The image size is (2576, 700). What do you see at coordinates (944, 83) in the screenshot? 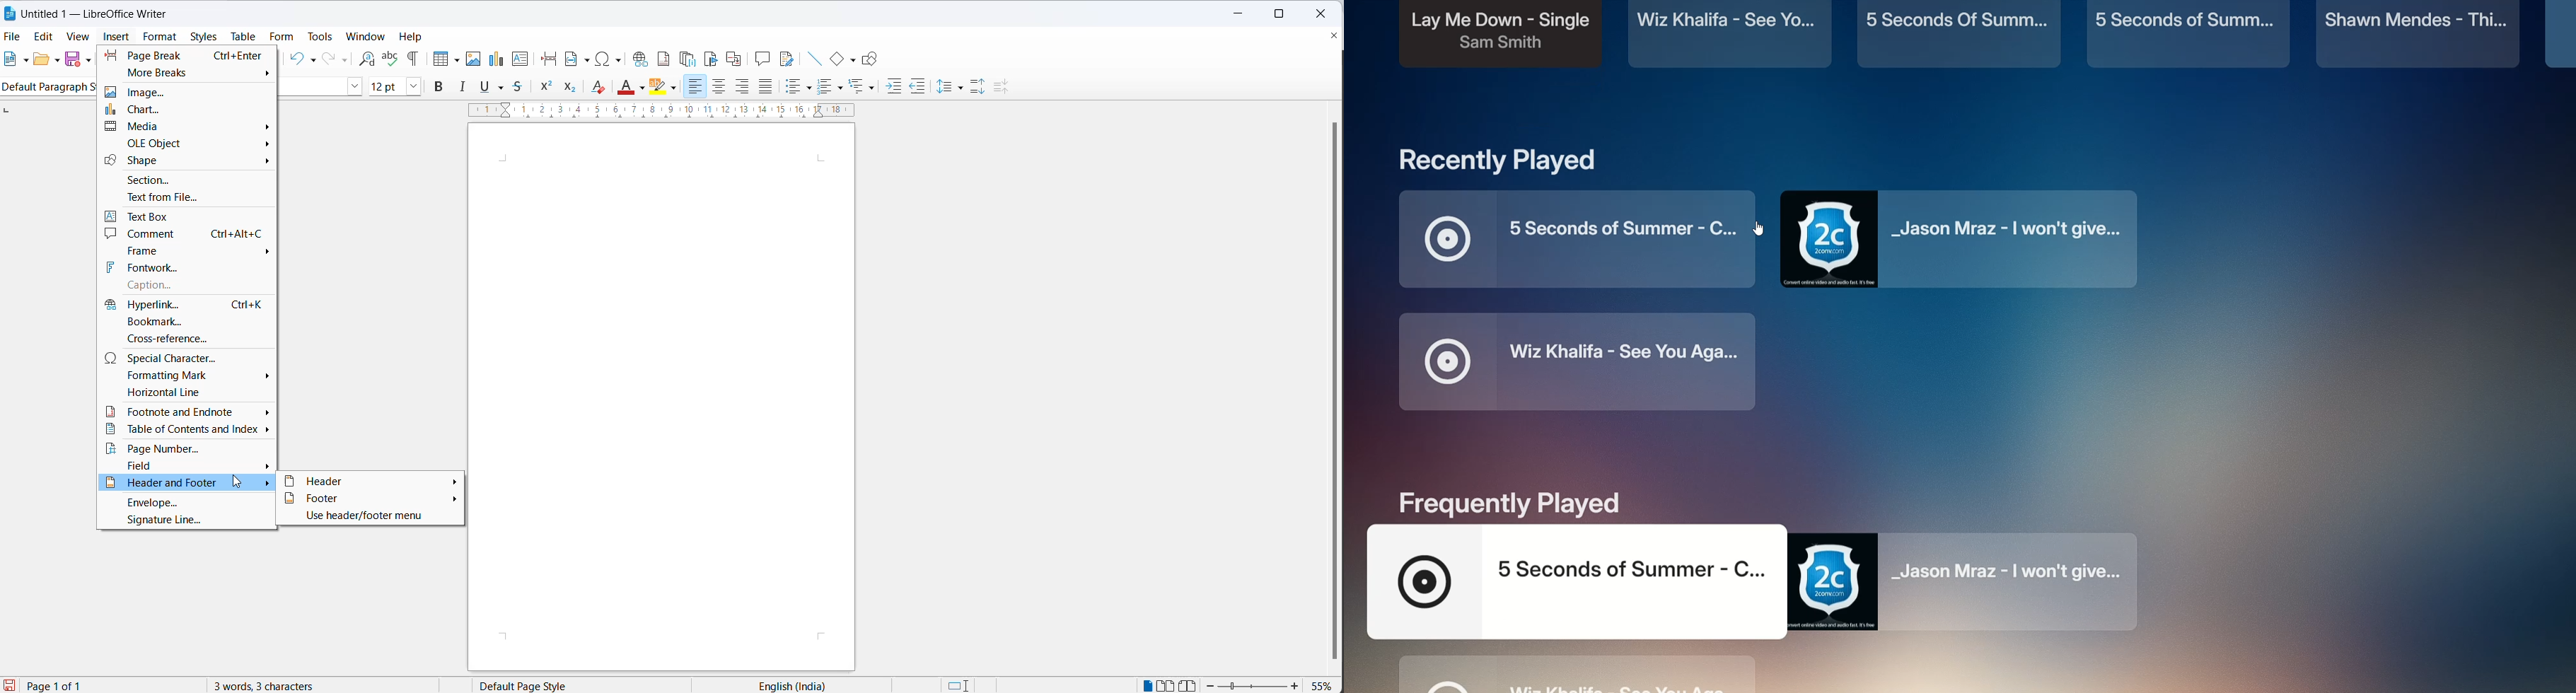
I see `line spacing` at bounding box center [944, 83].